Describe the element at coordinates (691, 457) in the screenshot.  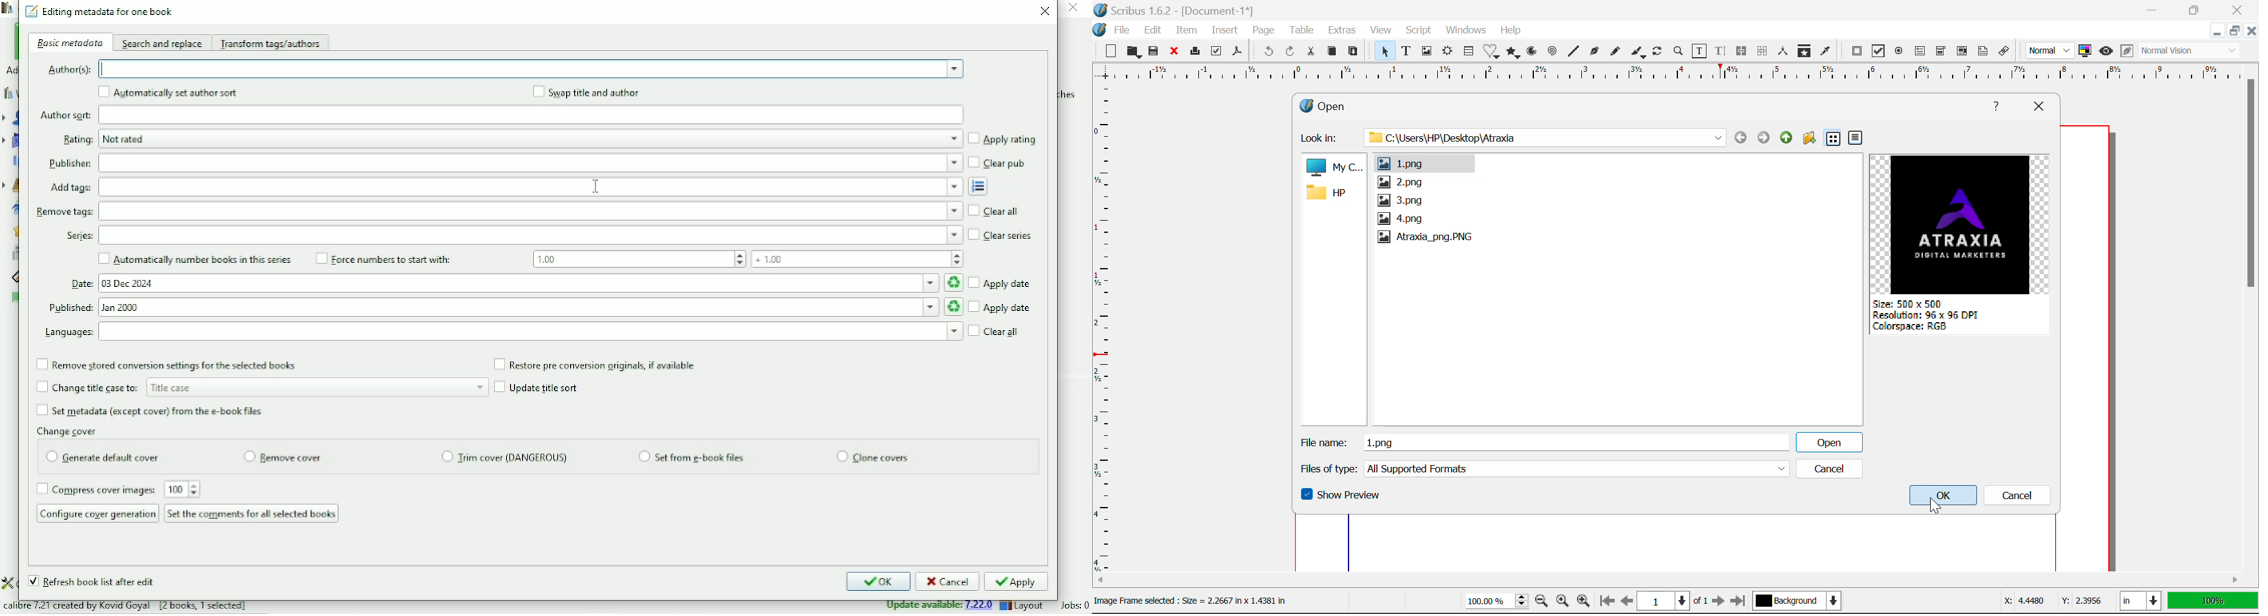
I see `set from e-book files` at that location.